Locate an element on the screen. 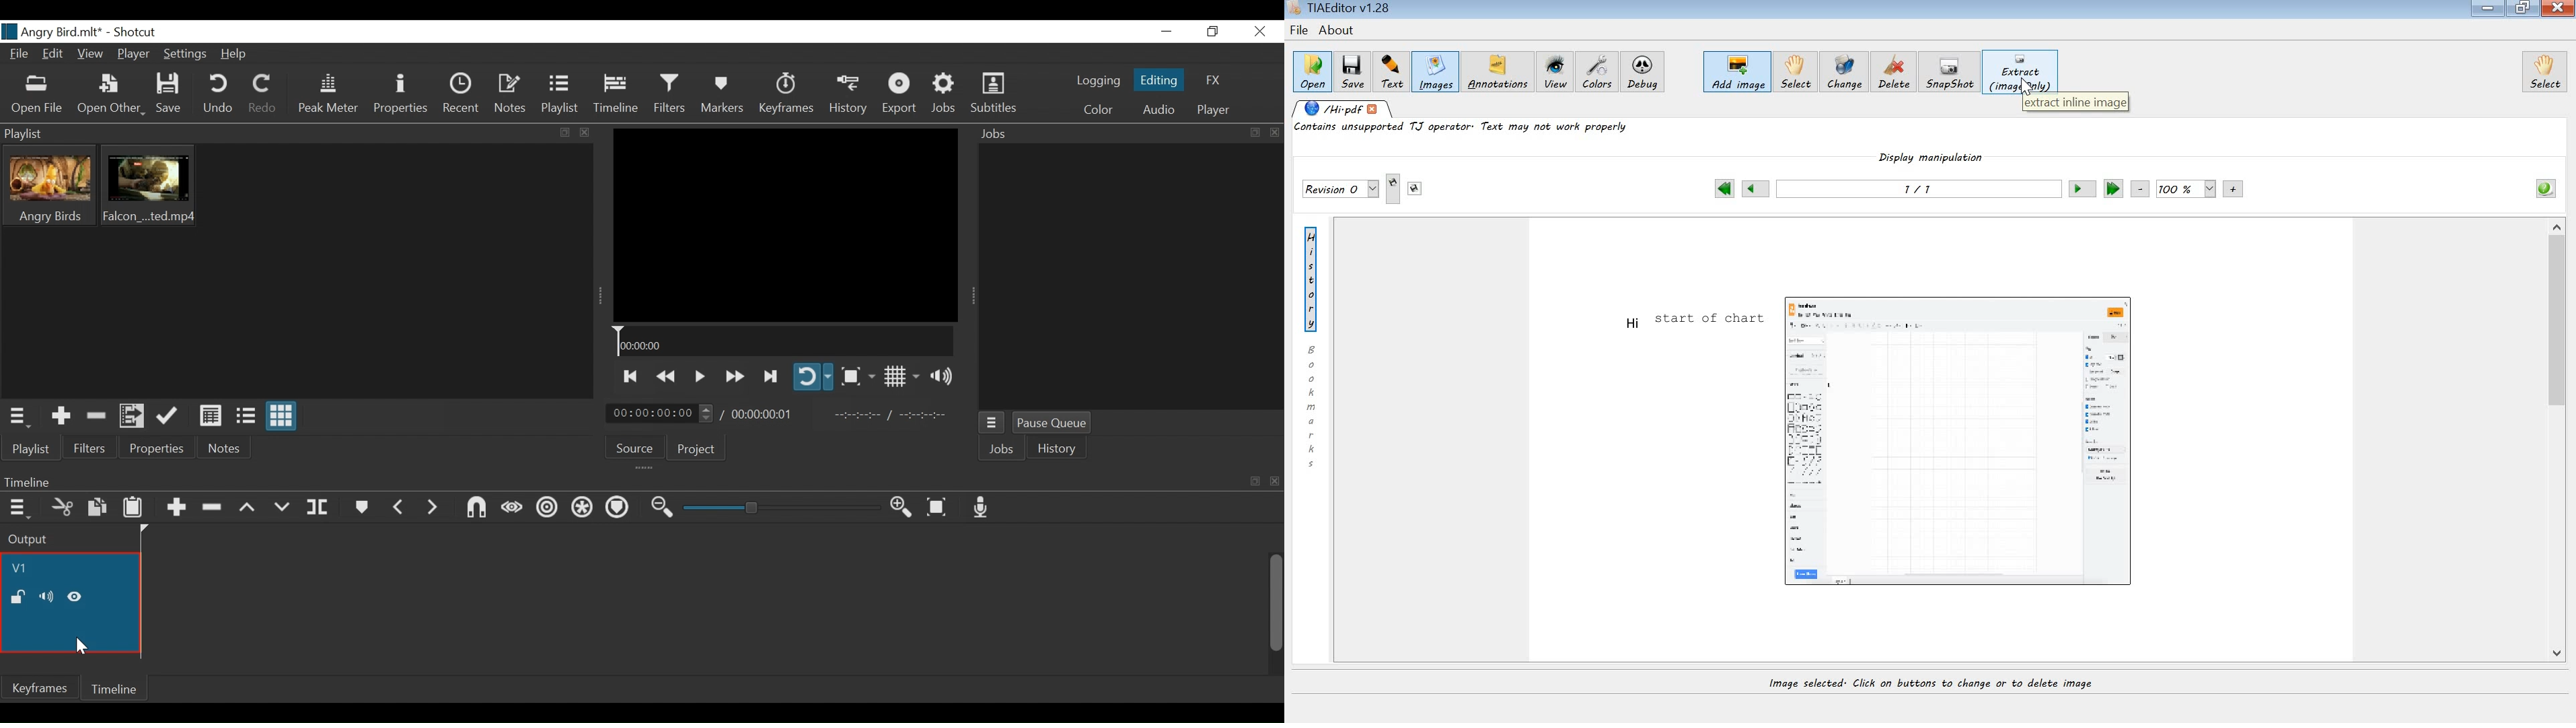 This screenshot has height=728, width=2576.  is located at coordinates (670, 95).